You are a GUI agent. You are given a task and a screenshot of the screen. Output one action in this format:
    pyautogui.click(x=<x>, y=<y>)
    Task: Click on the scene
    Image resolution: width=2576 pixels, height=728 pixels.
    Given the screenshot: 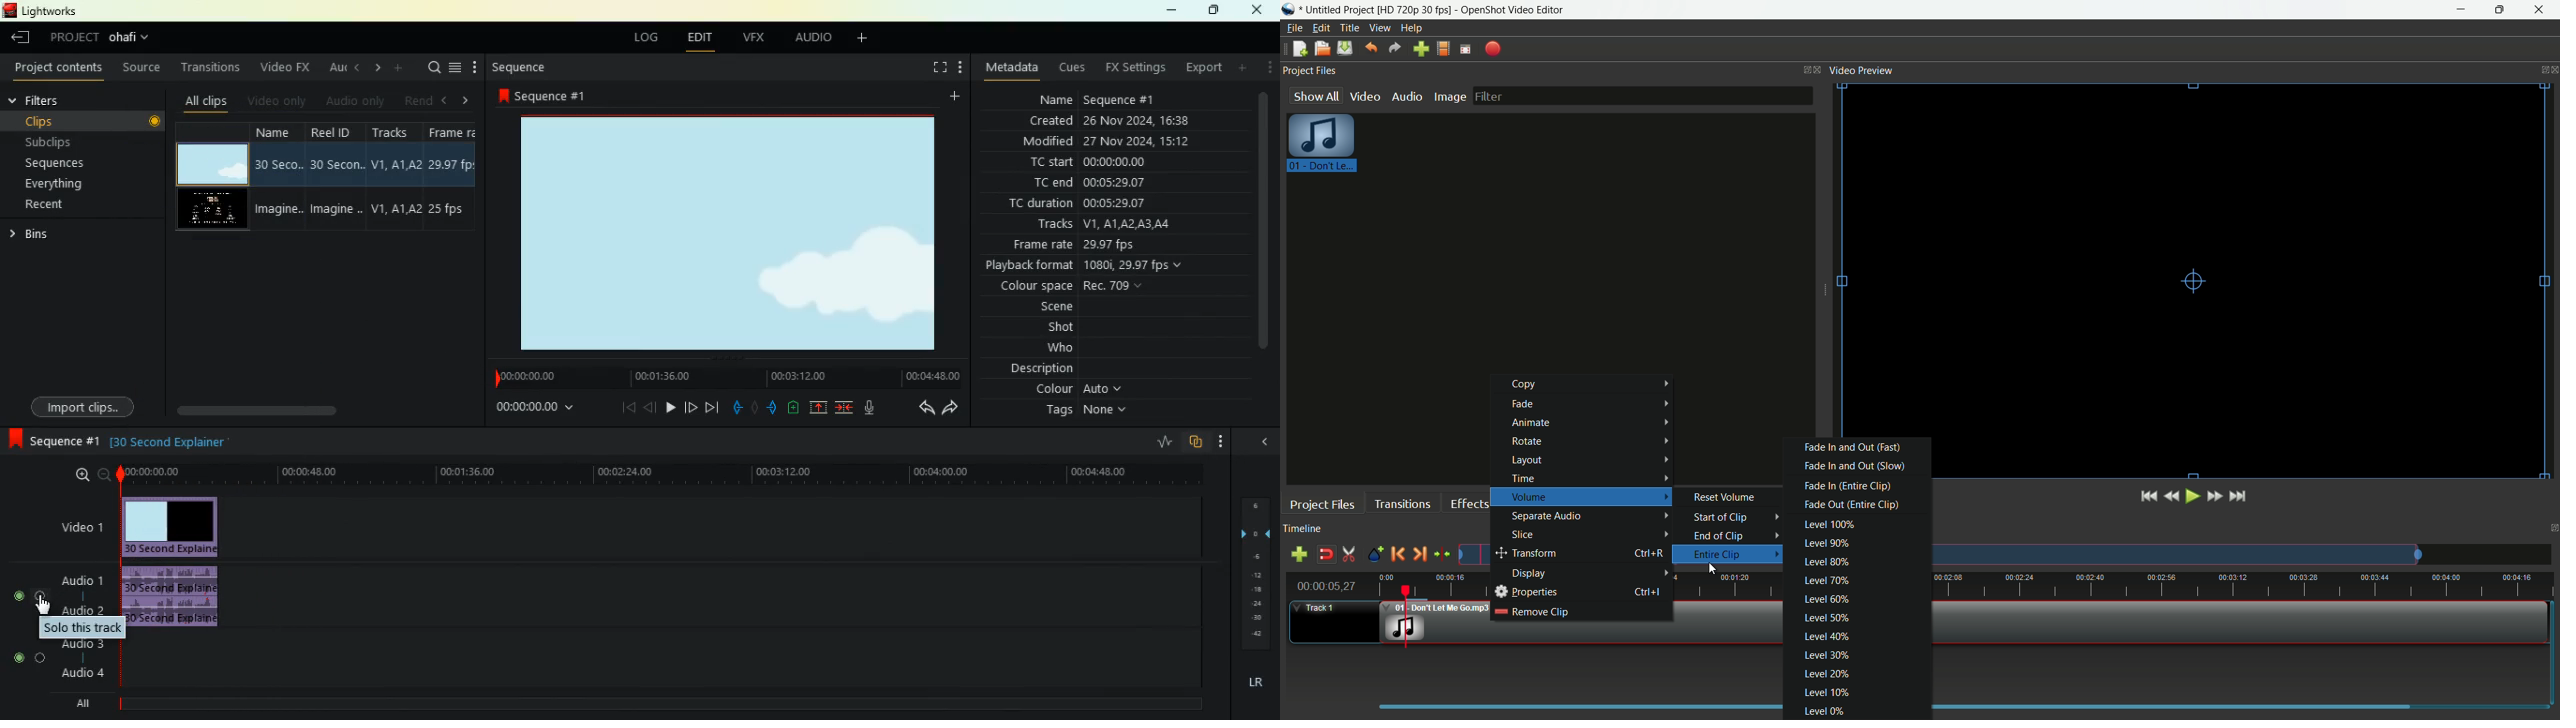 What is the action you would take?
    pyautogui.click(x=1060, y=307)
    